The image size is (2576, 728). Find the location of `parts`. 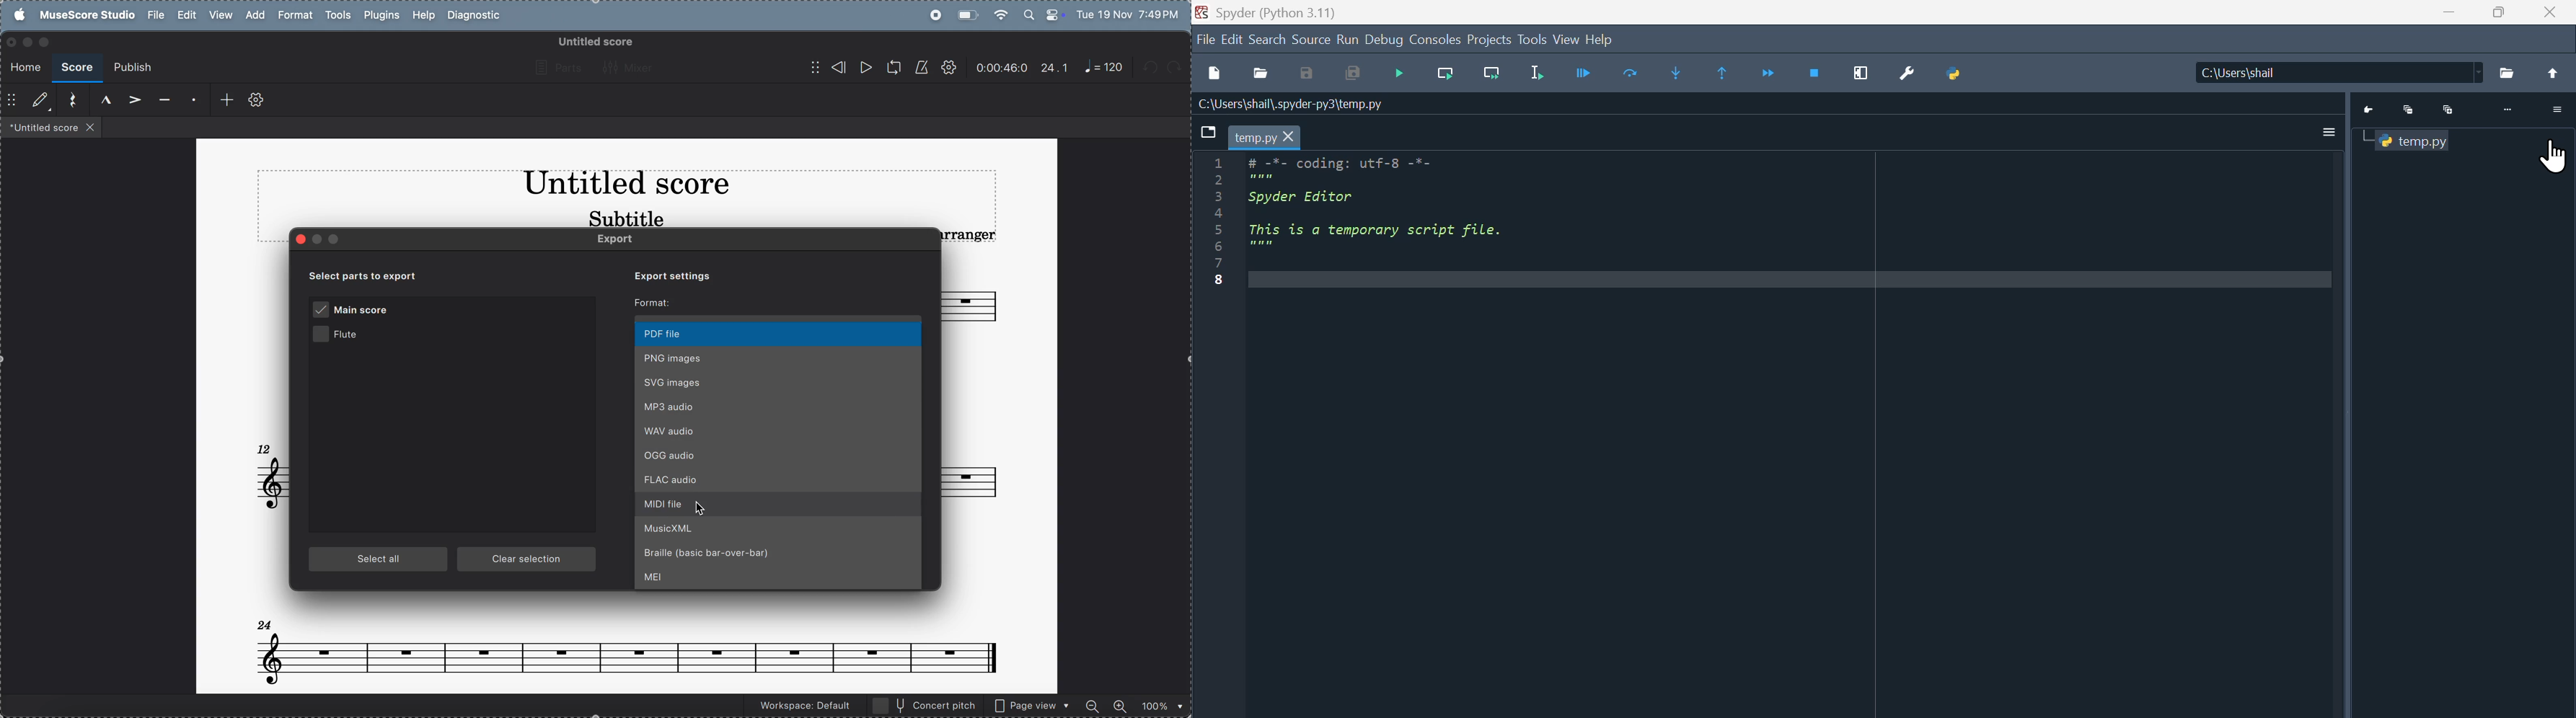

parts is located at coordinates (556, 68).